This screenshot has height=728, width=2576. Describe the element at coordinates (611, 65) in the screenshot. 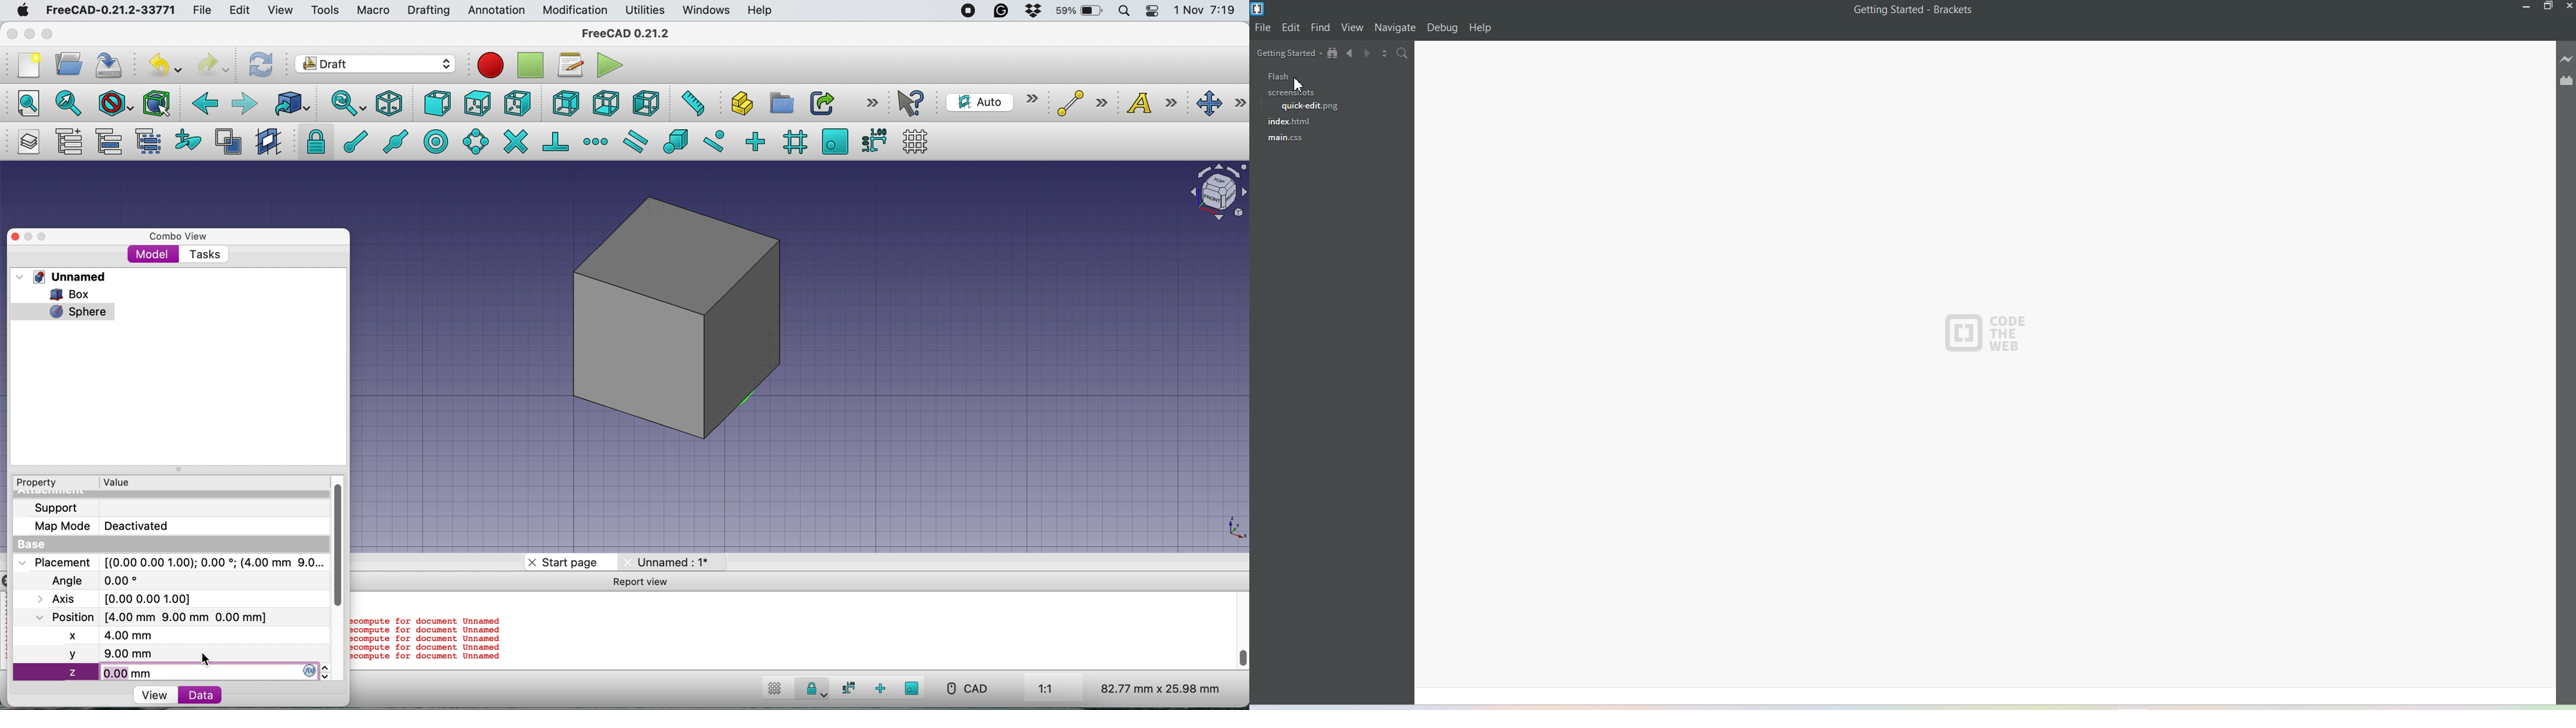

I see `execute macros` at that location.